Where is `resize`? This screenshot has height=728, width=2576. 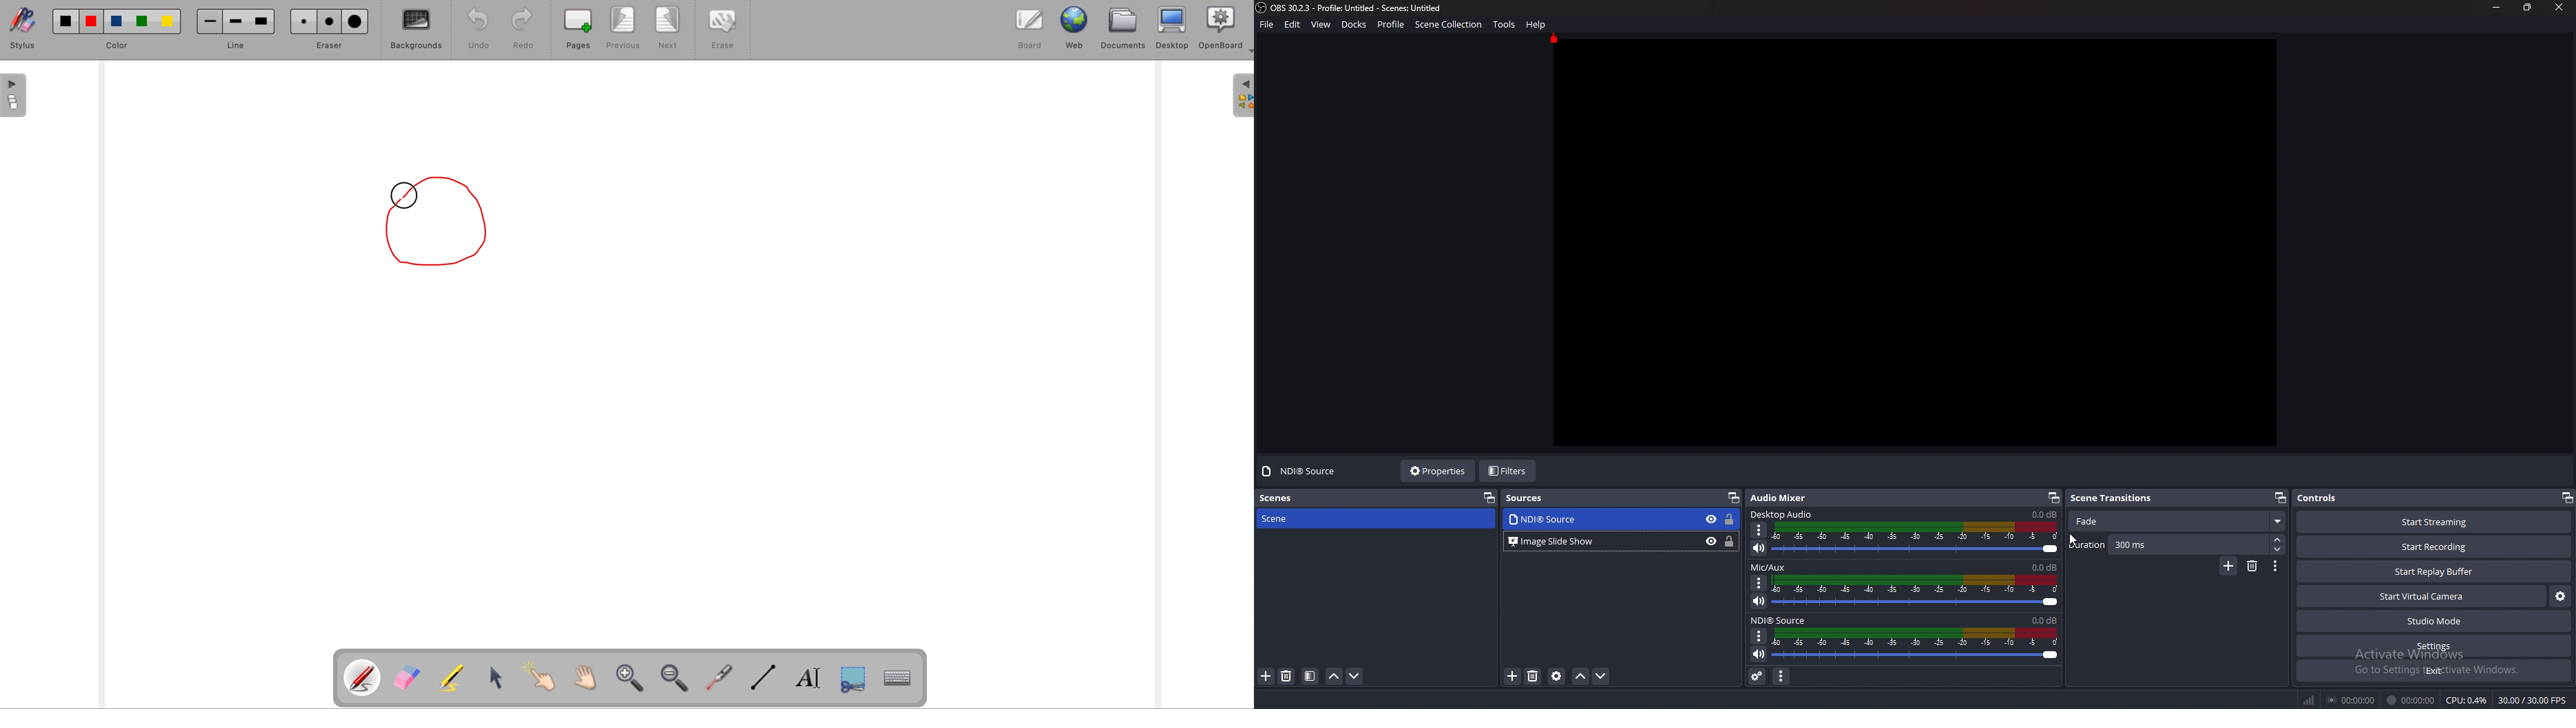
resize is located at coordinates (2528, 7).